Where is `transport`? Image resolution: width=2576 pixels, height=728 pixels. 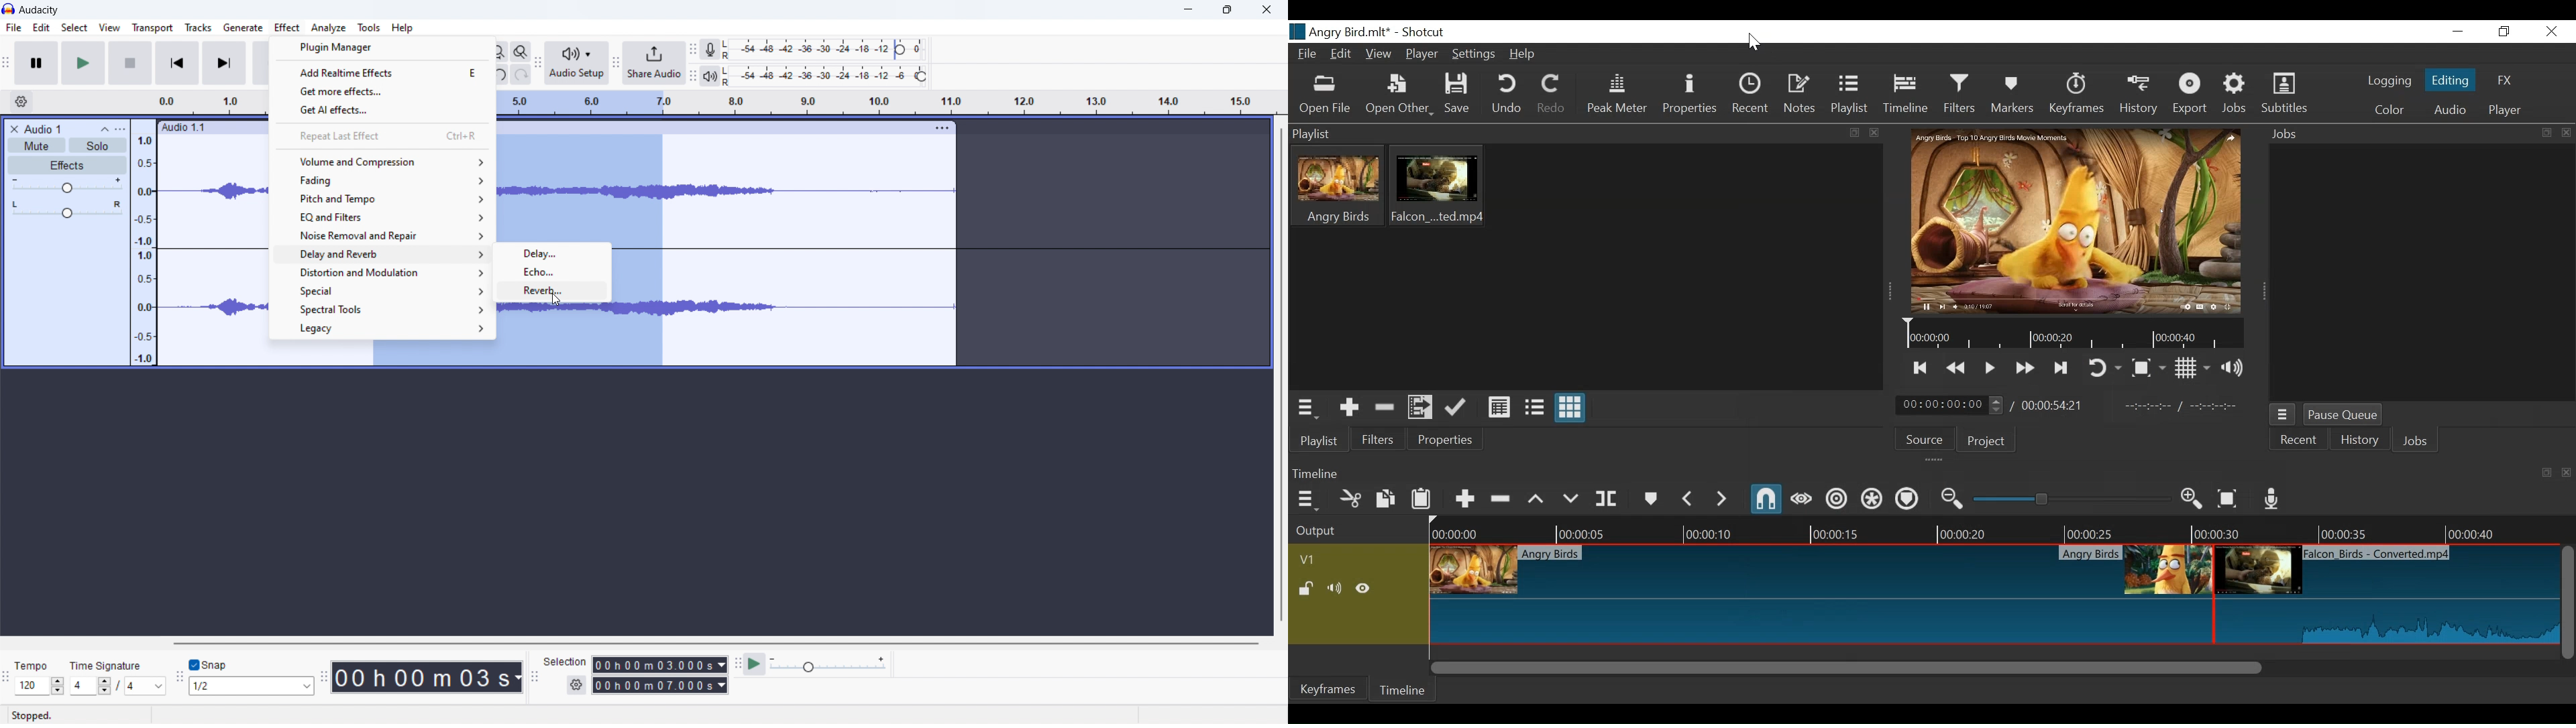
transport is located at coordinates (153, 28).